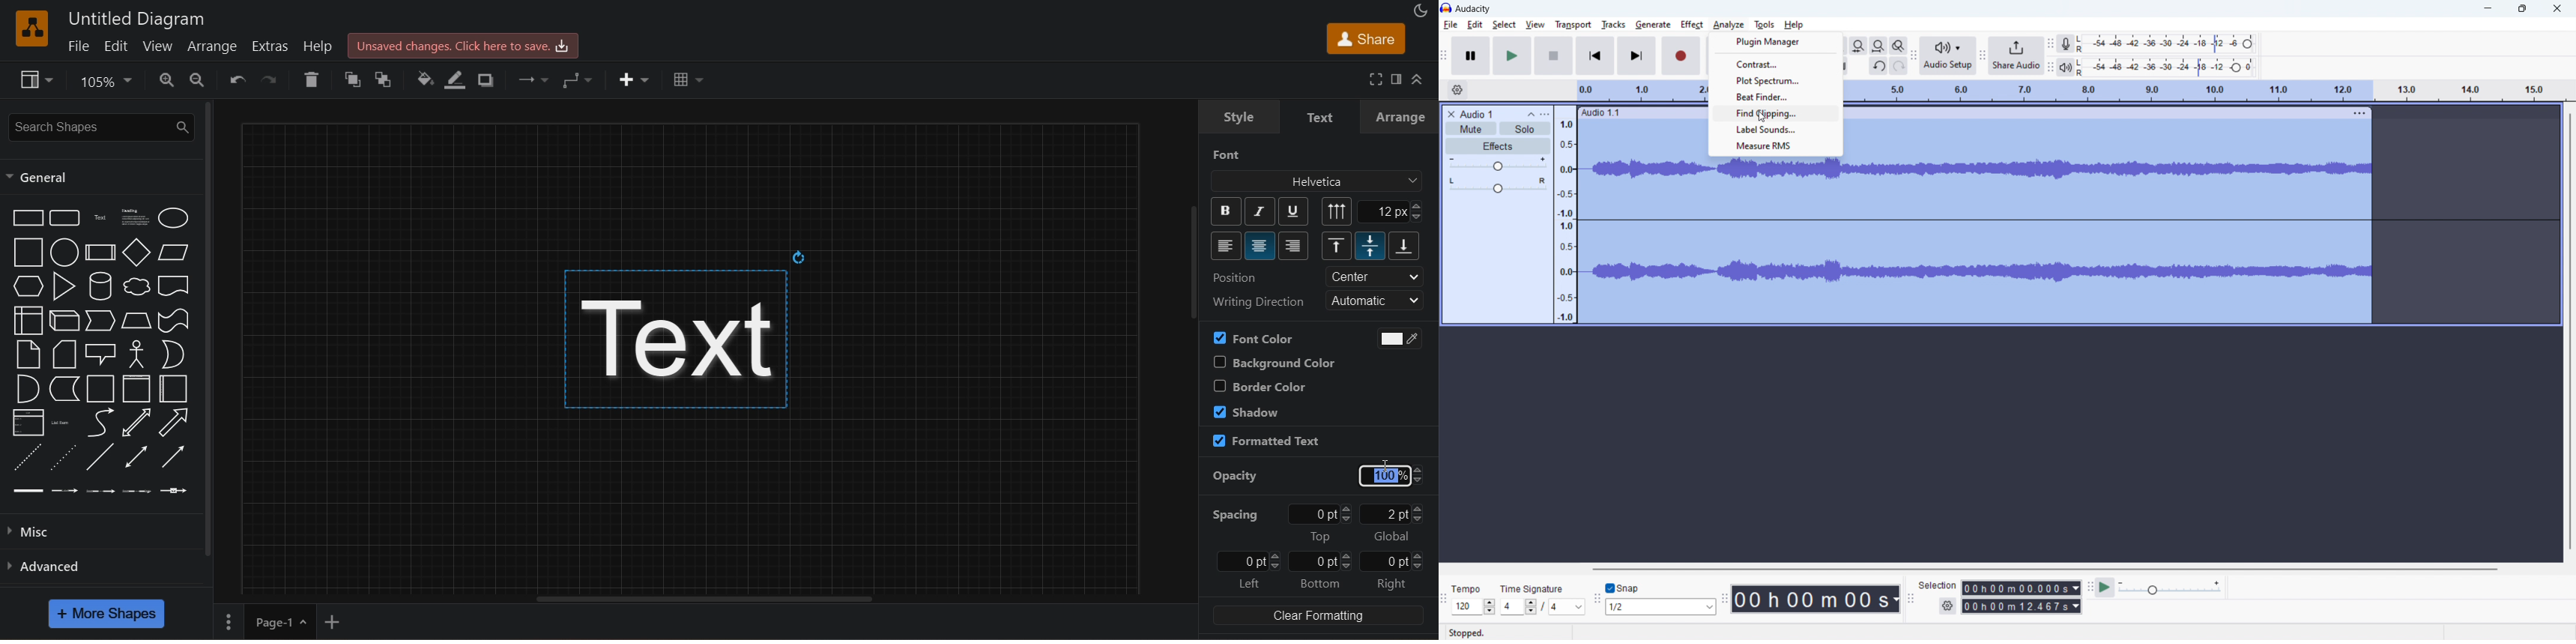 This screenshot has height=644, width=2576. What do you see at coordinates (1564, 215) in the screenshot?
I see `amplitude` at bounding box center [1564, 215].